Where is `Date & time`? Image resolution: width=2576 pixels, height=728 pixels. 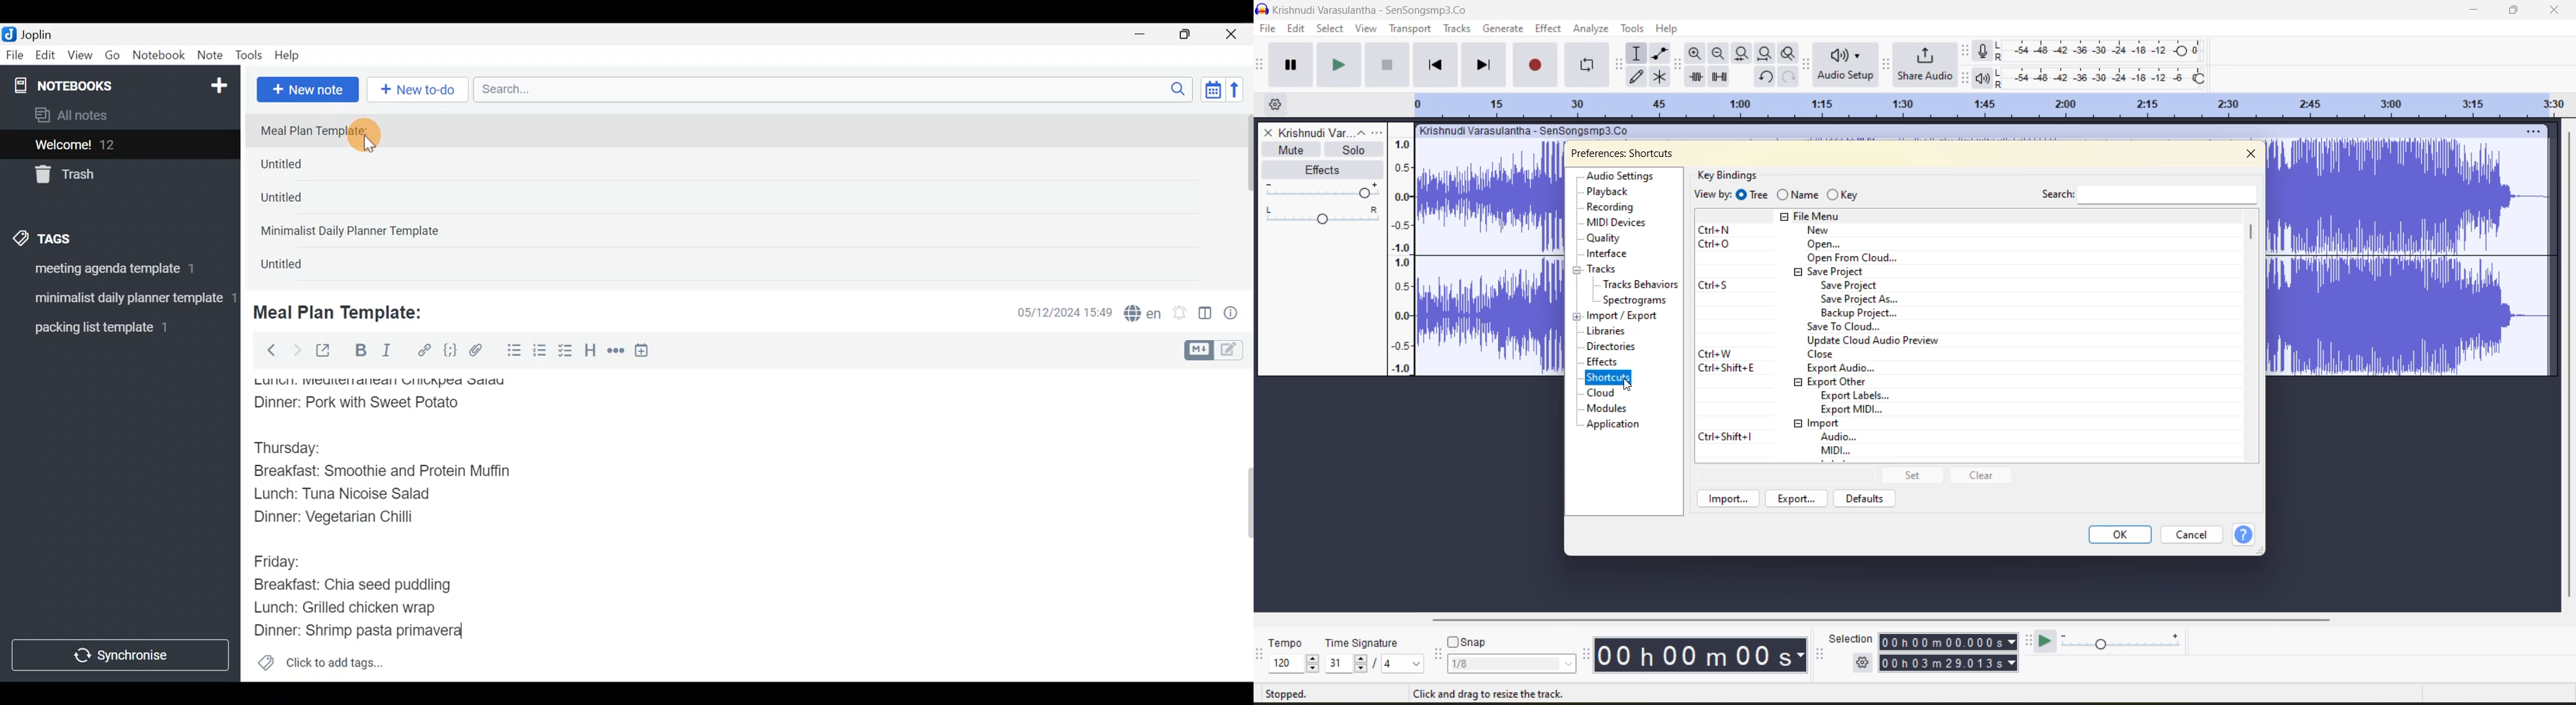
Date & time is located at coordinates (1055, 312).